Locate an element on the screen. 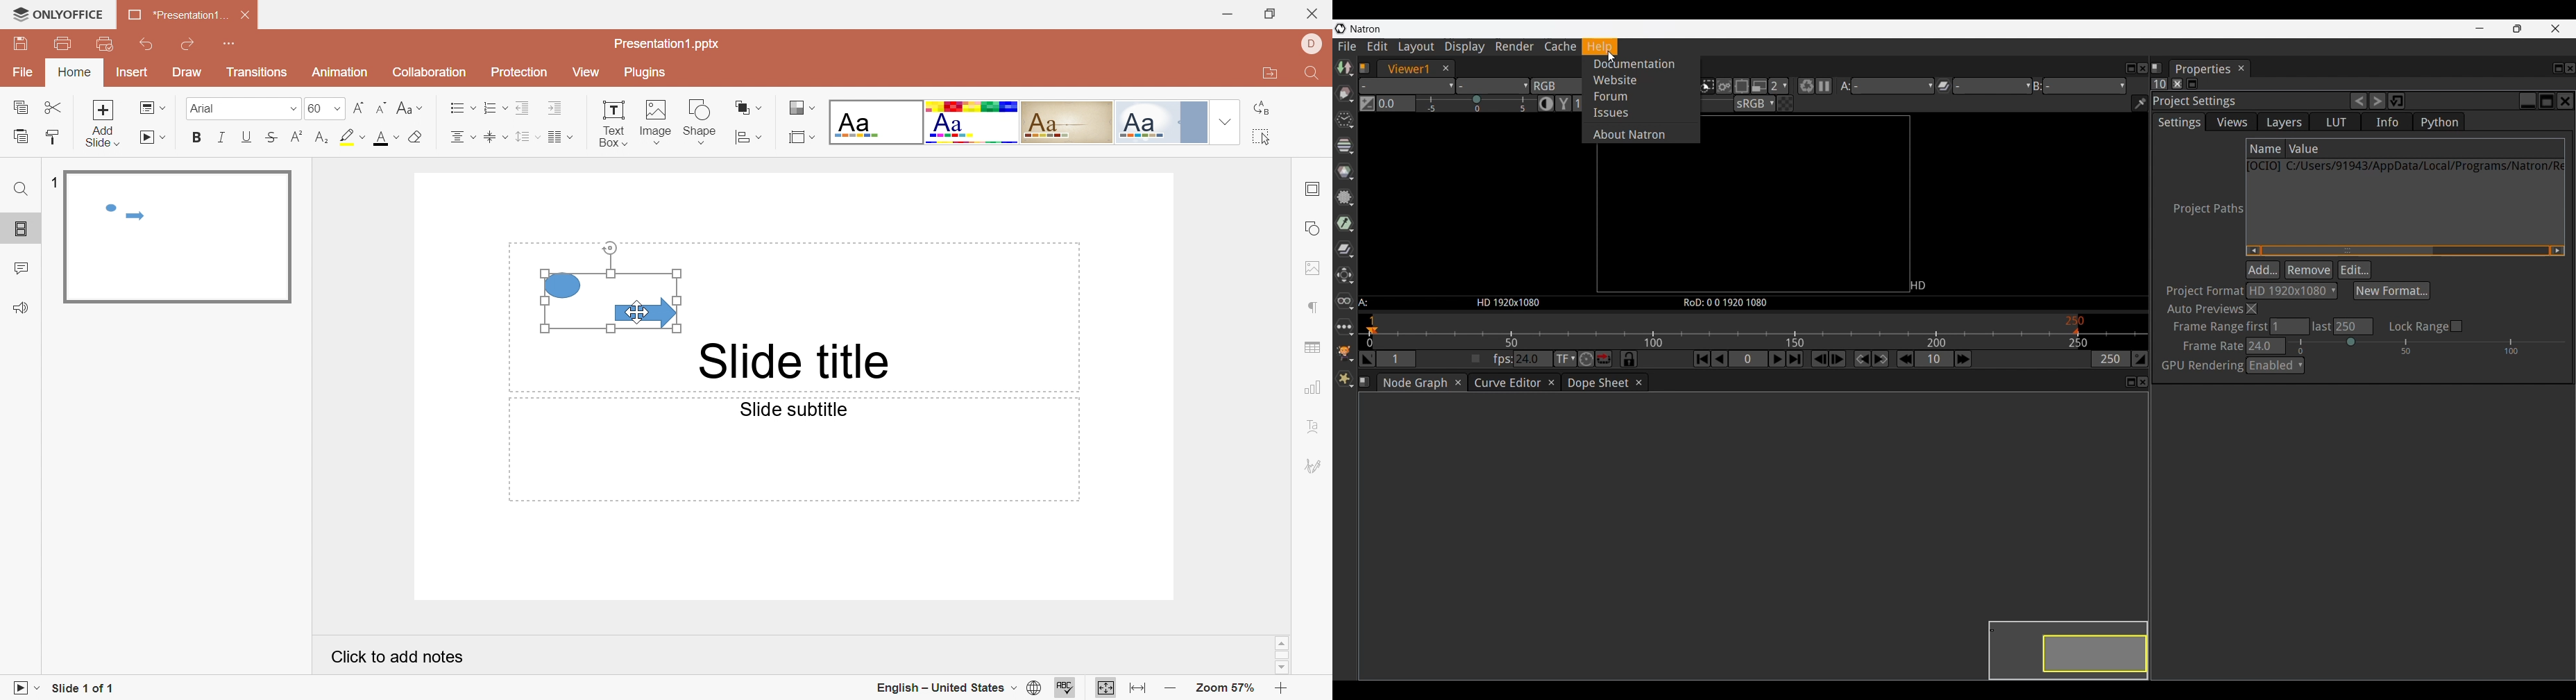  Official is located at coordinates (1160, 122).